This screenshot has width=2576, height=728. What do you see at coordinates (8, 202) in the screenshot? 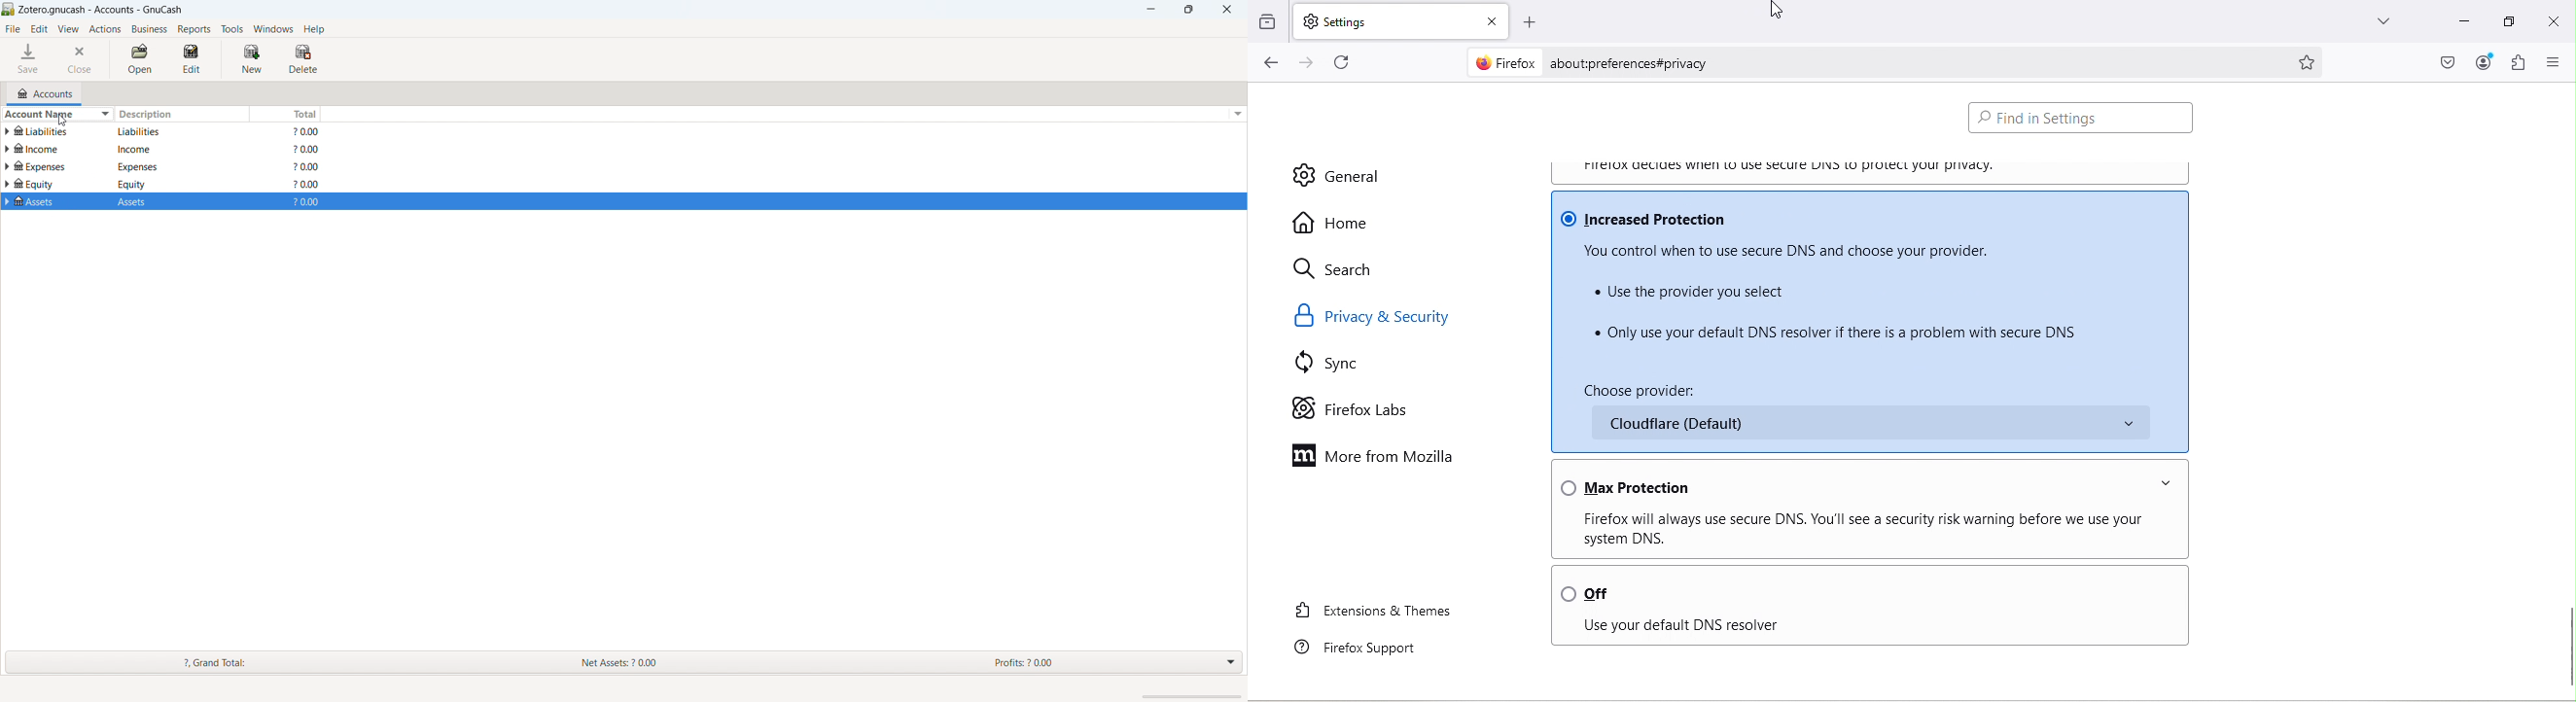
I see `expand subaccounts` at bounding box center [8, 202].